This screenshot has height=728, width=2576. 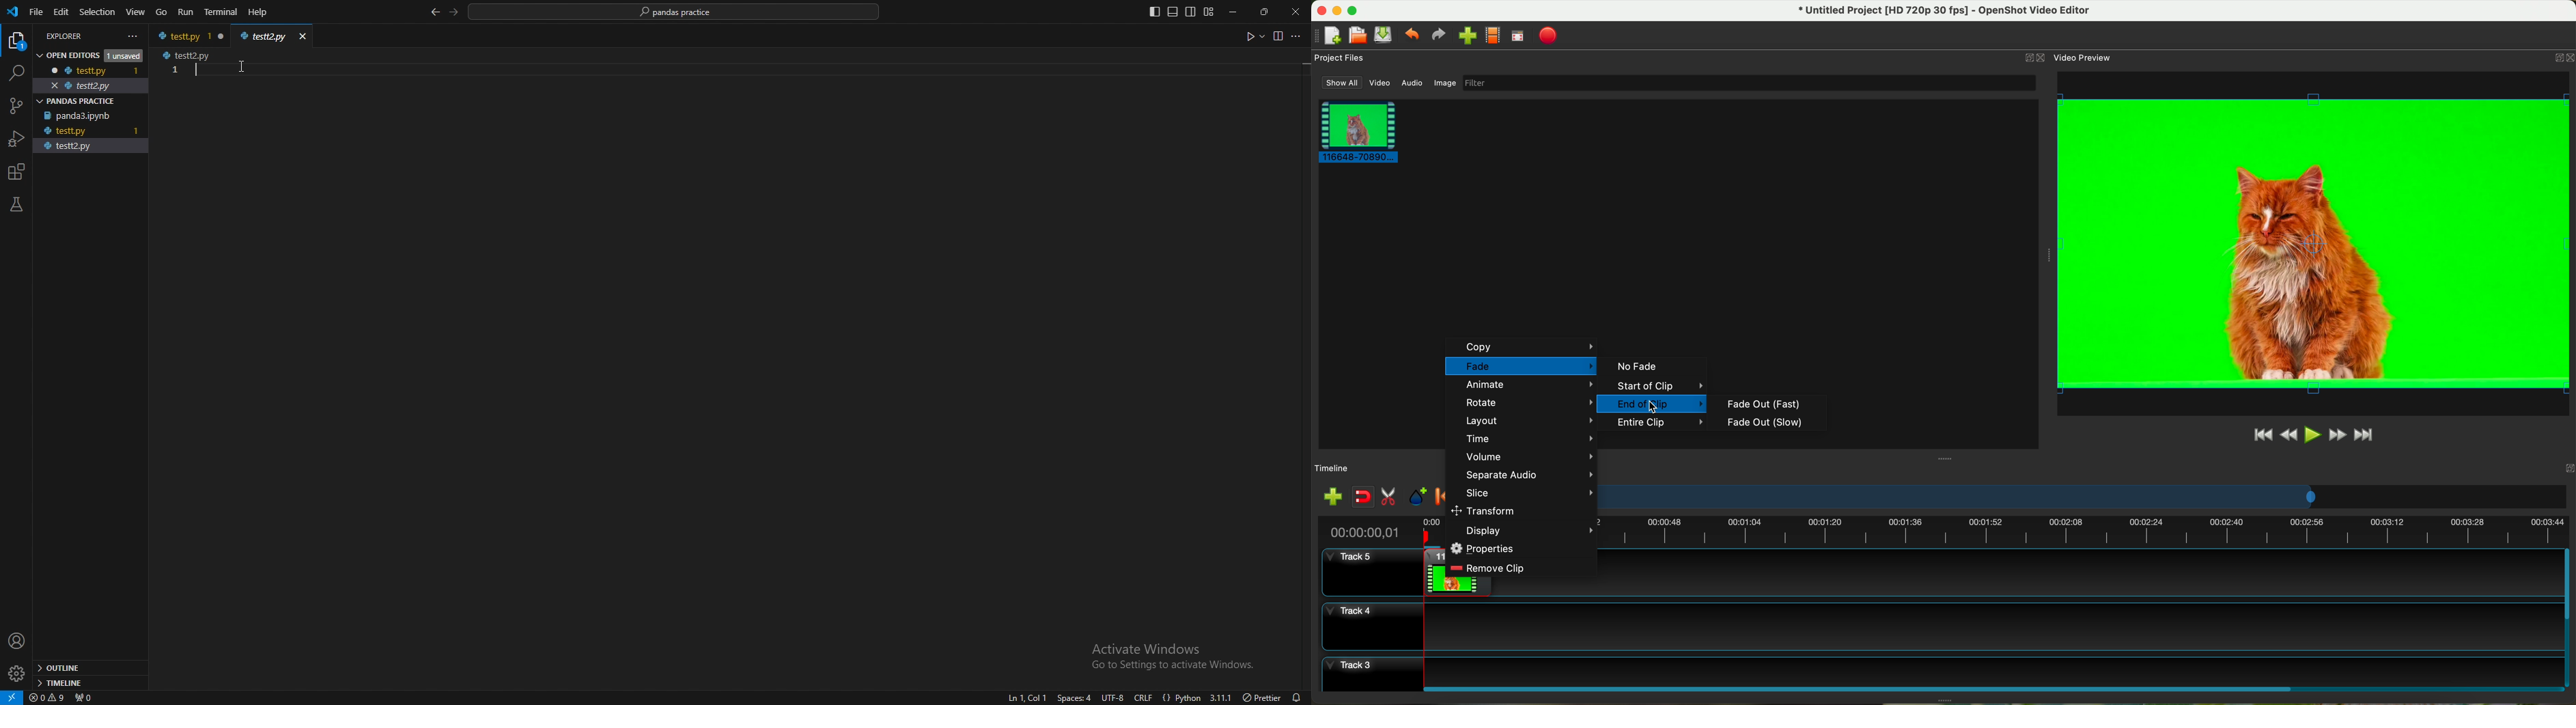 What do you see at coordinates (189, 55) in the screenshot?
I see `settings` at bounding box center [189, 55].